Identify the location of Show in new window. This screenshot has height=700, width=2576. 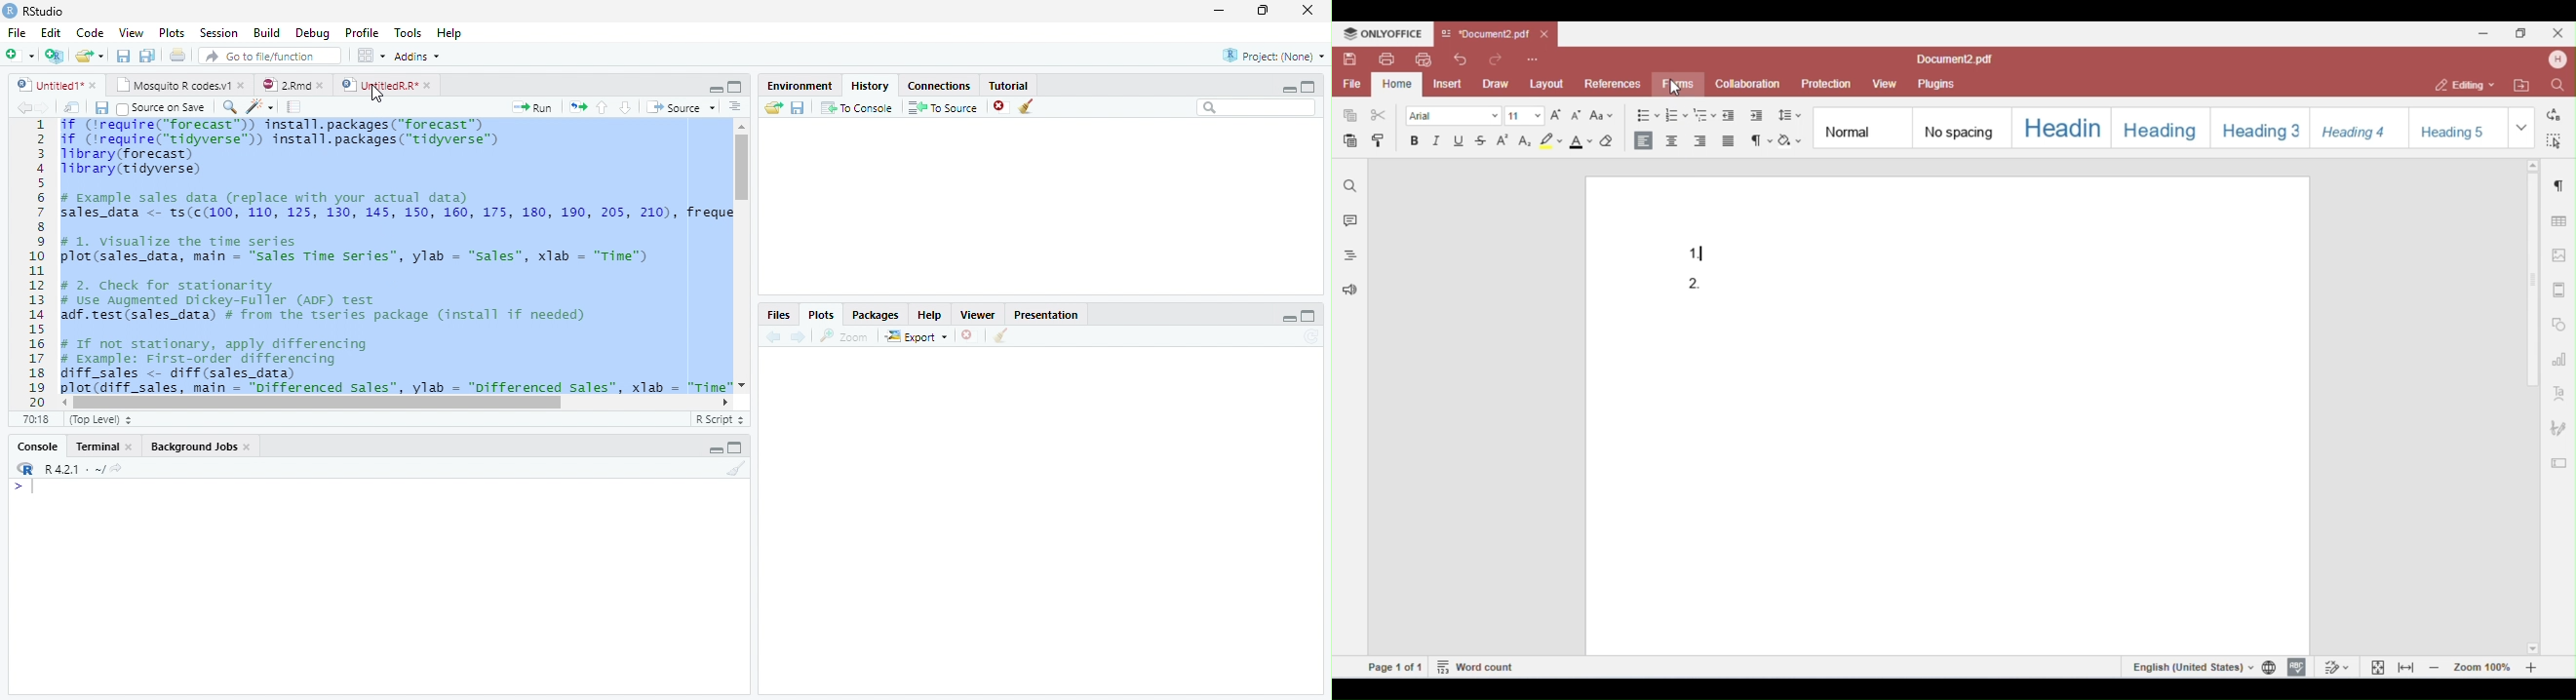
(72, 107).